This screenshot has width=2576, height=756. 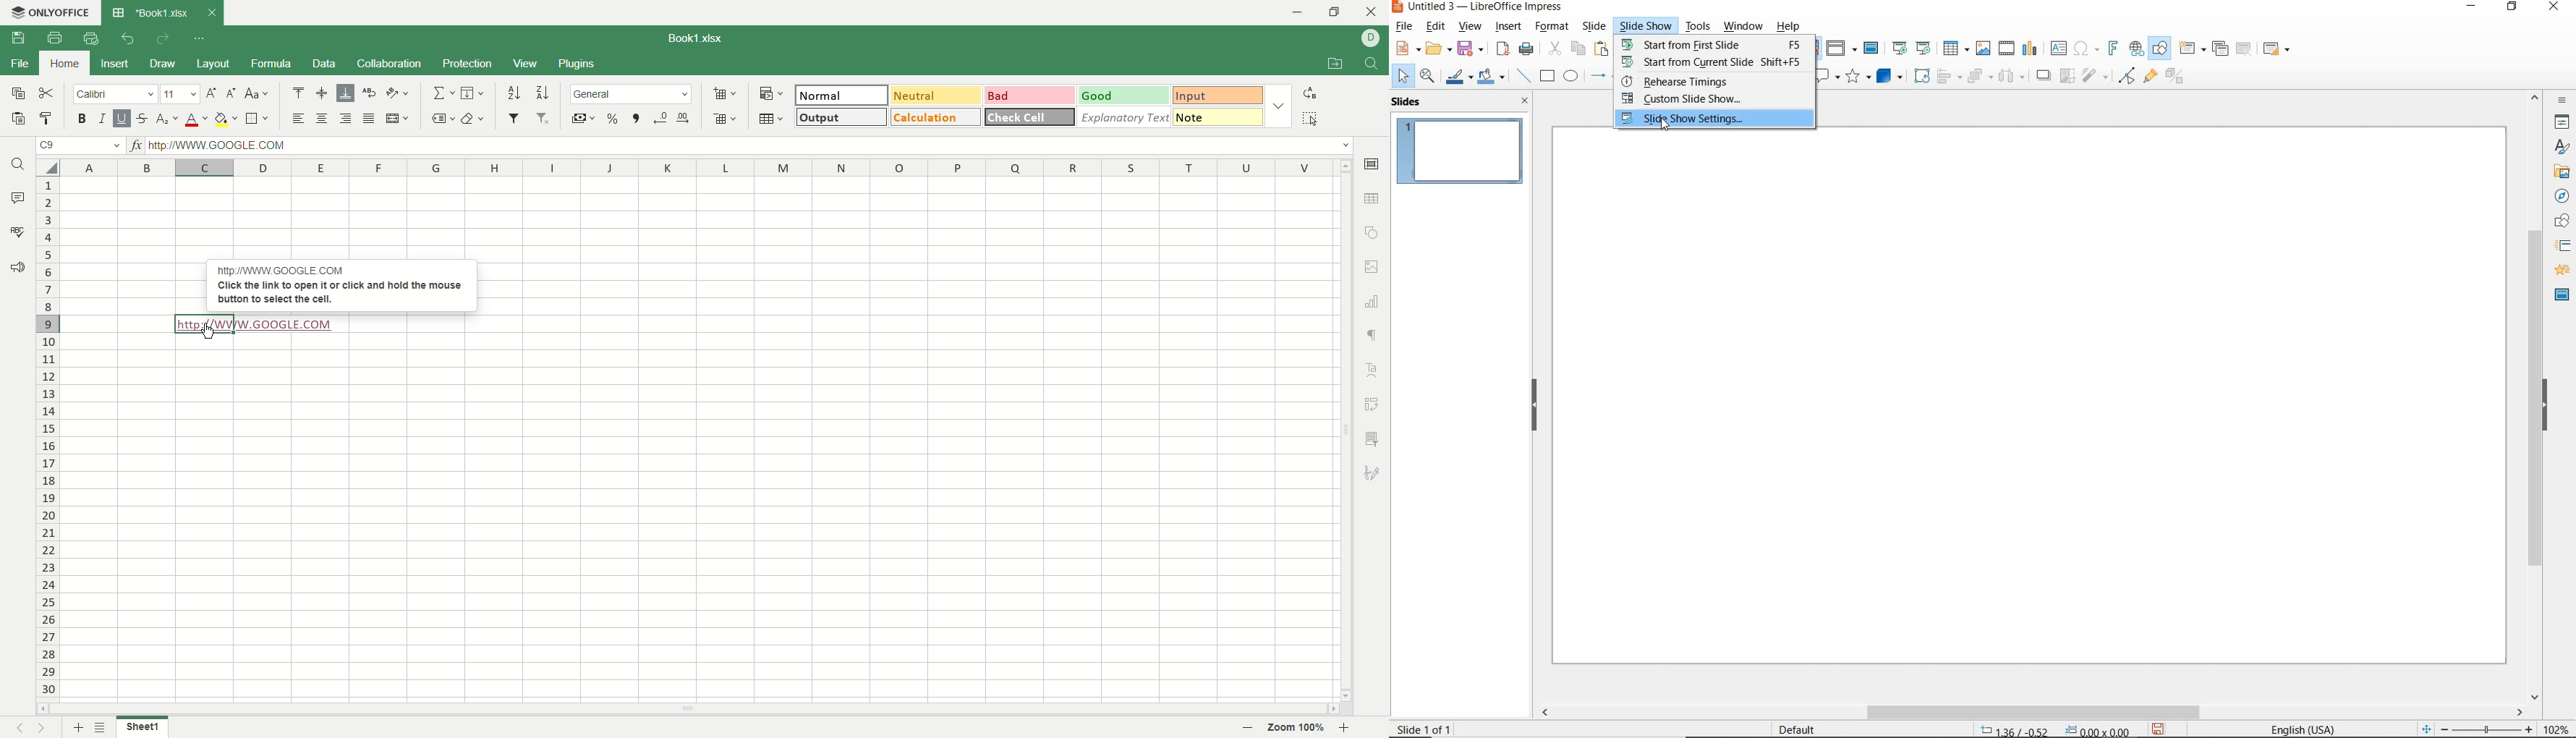 What do you see at coordinates (2513, 7) in the screenshot?
I see `RESTORE DOWN` at bounding box center [2513, 7].